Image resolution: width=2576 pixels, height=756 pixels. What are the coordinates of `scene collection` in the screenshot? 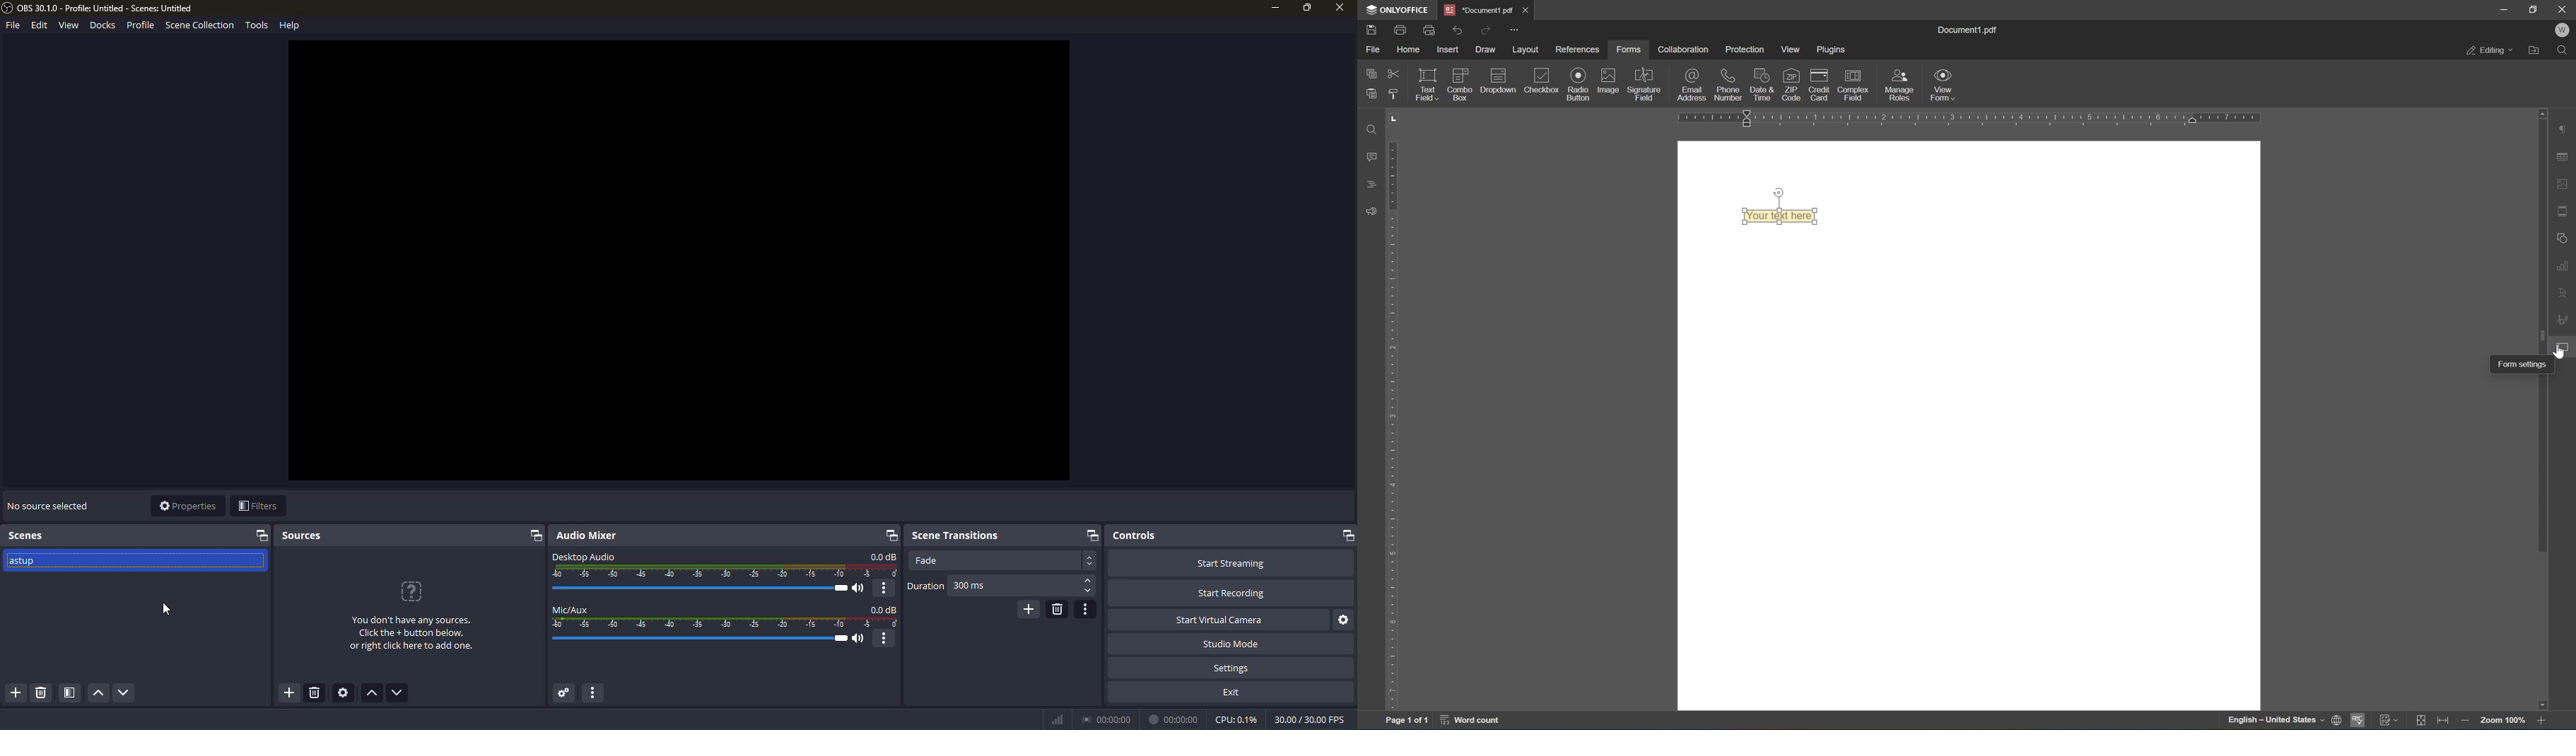 It's located at (199, 27).